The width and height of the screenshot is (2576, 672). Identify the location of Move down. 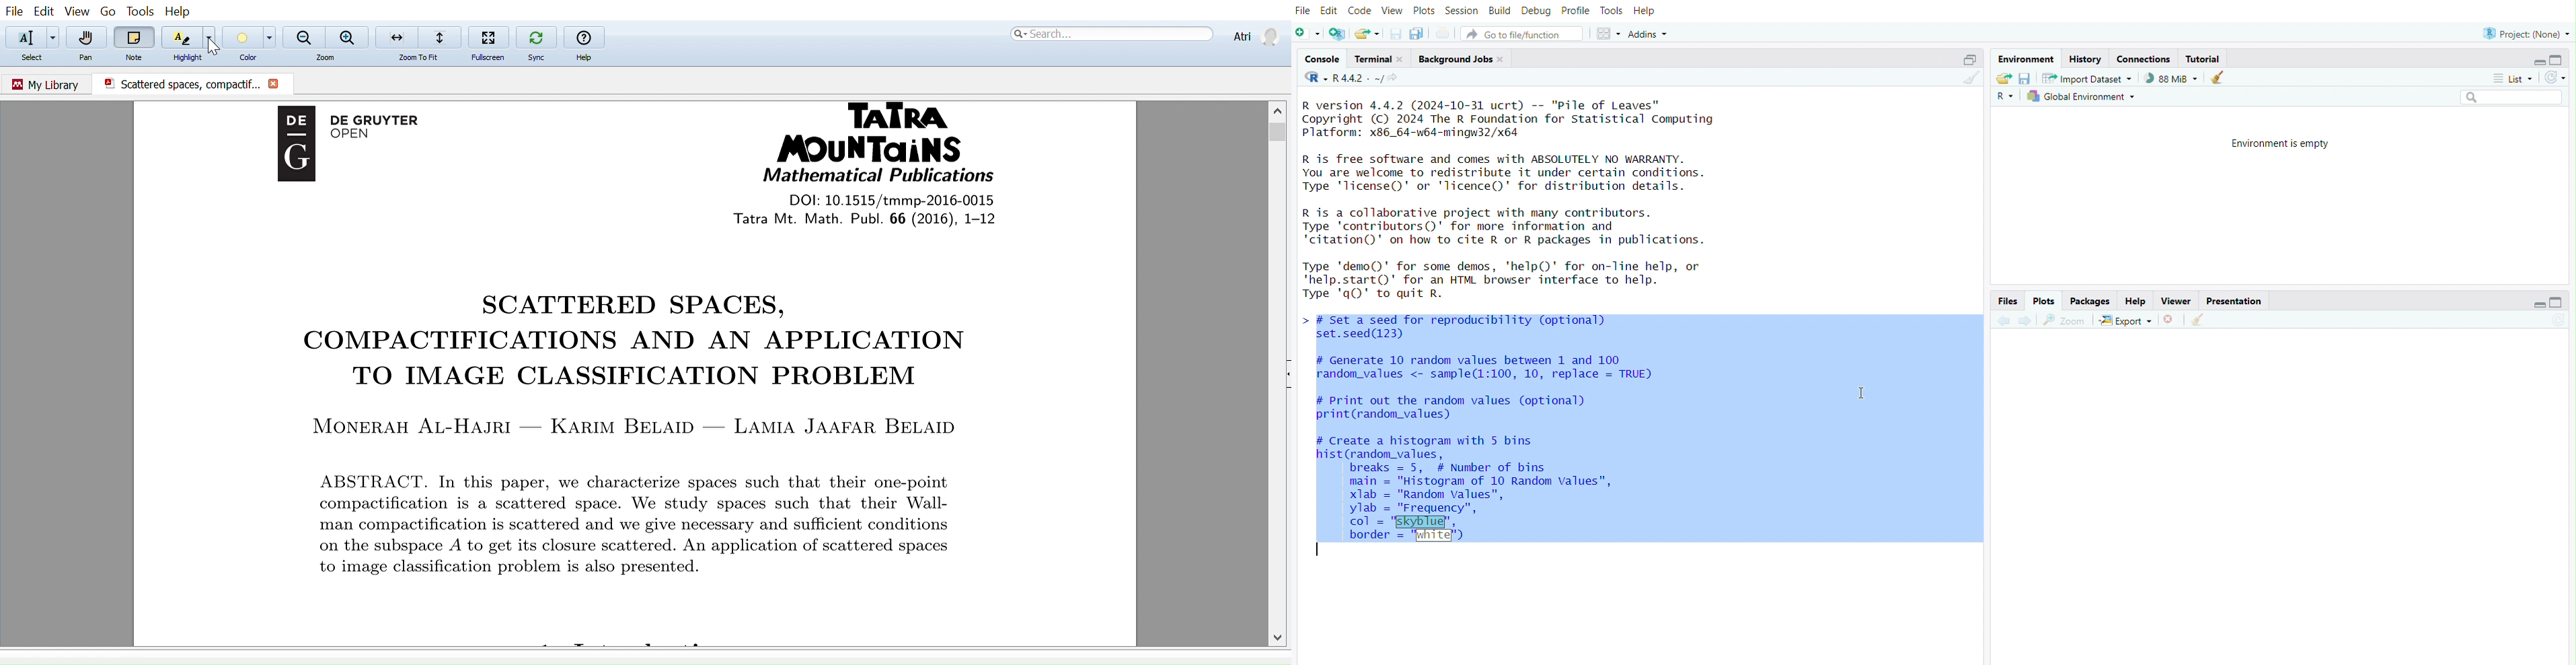
(1279, 637).